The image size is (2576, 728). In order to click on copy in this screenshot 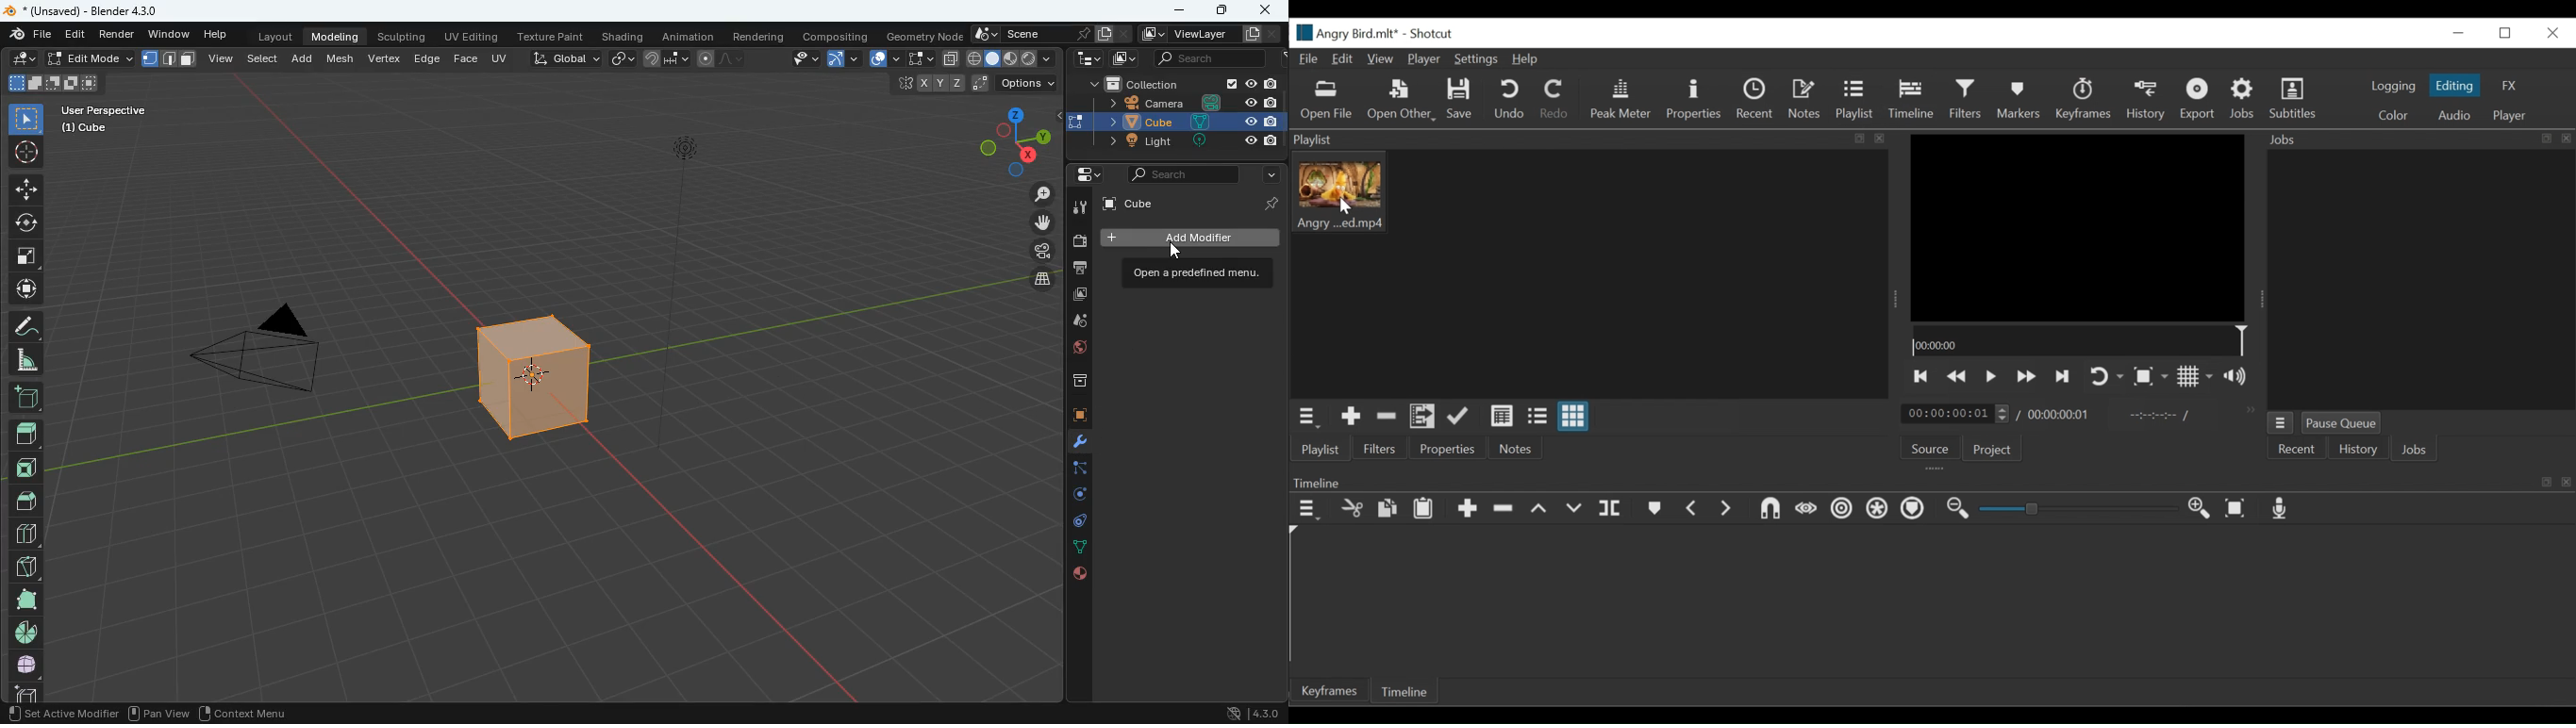, I will do `click(1387, 509)`.